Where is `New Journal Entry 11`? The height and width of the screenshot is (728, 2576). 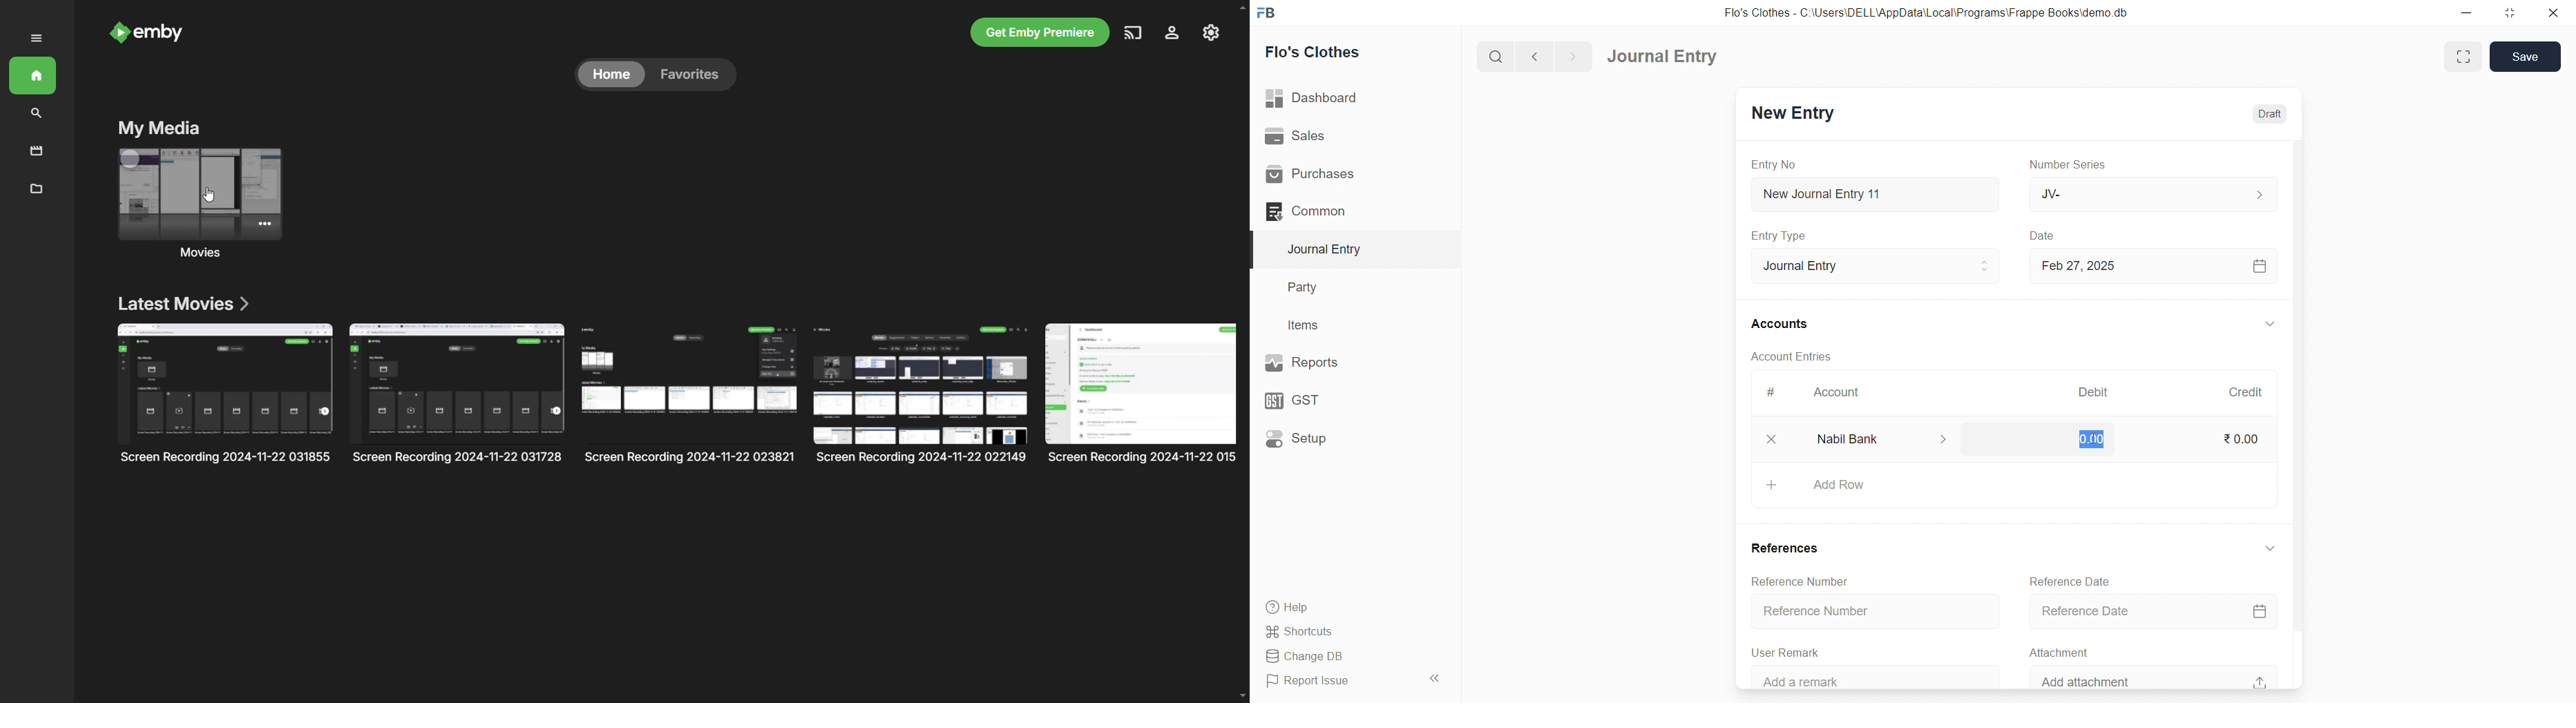 New Journal Entry 11 is located at coordinates (1876, 194).